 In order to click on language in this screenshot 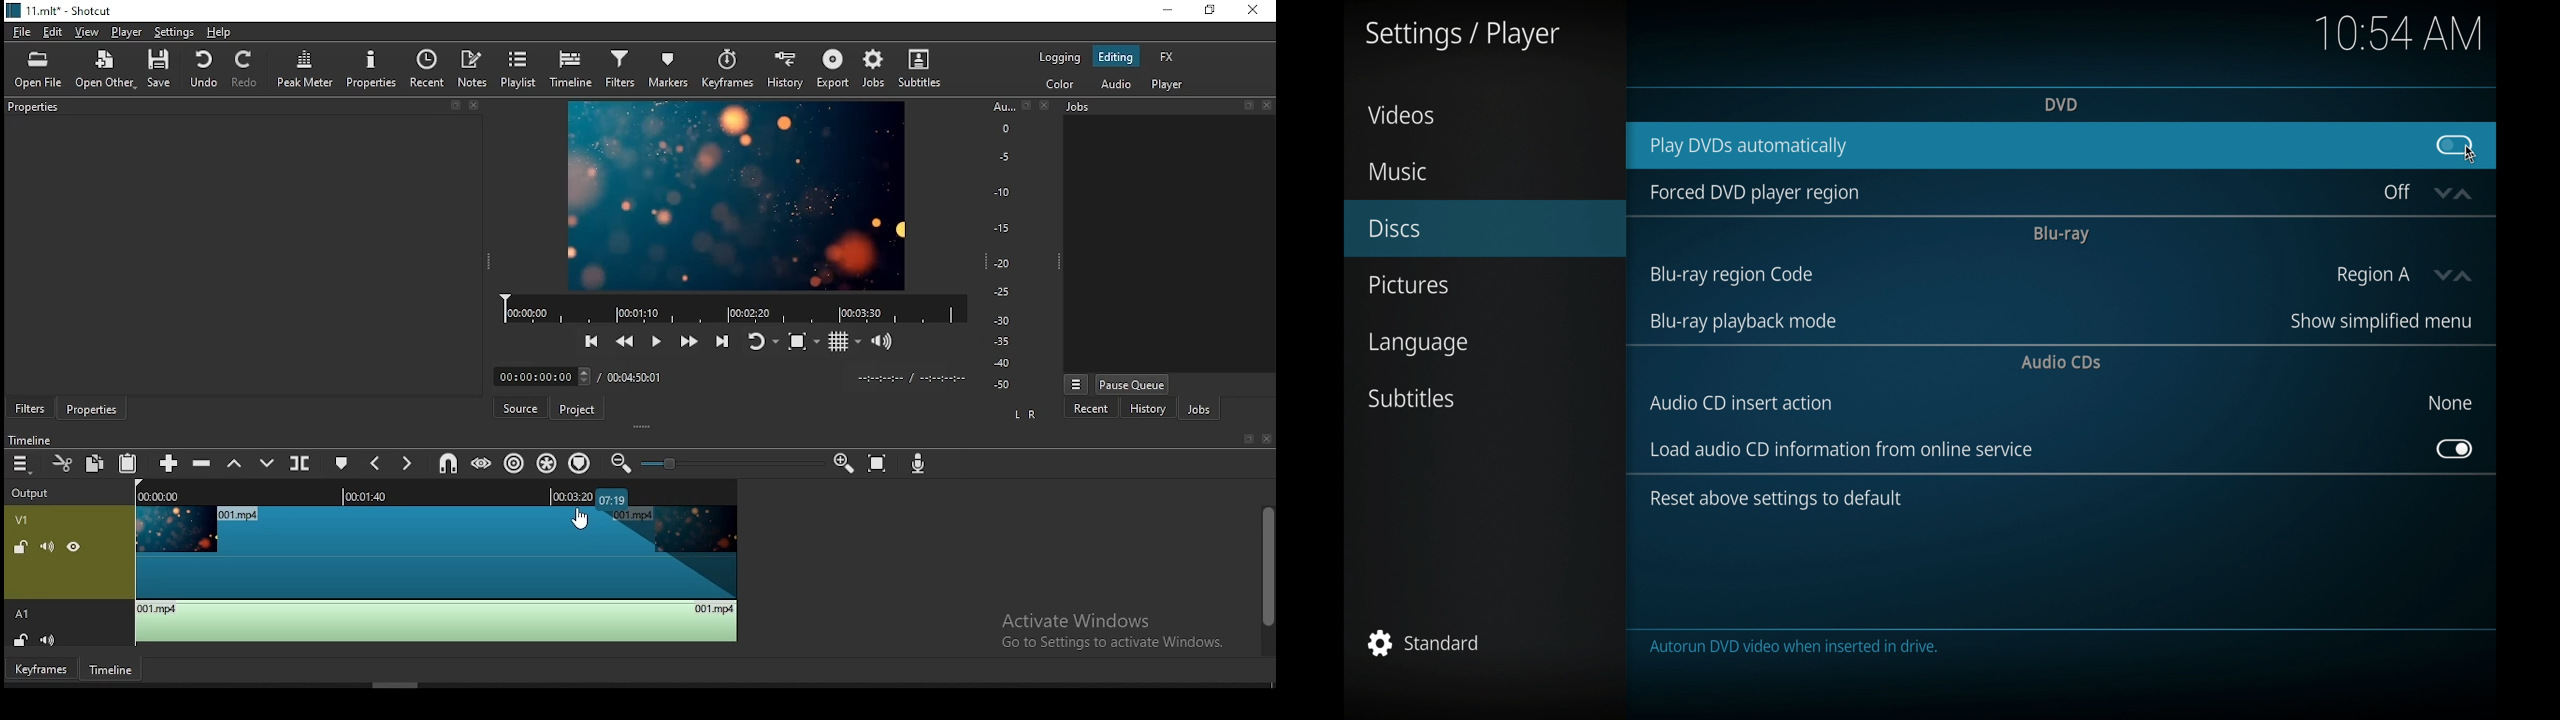, I will do `click(1420, 345)`.